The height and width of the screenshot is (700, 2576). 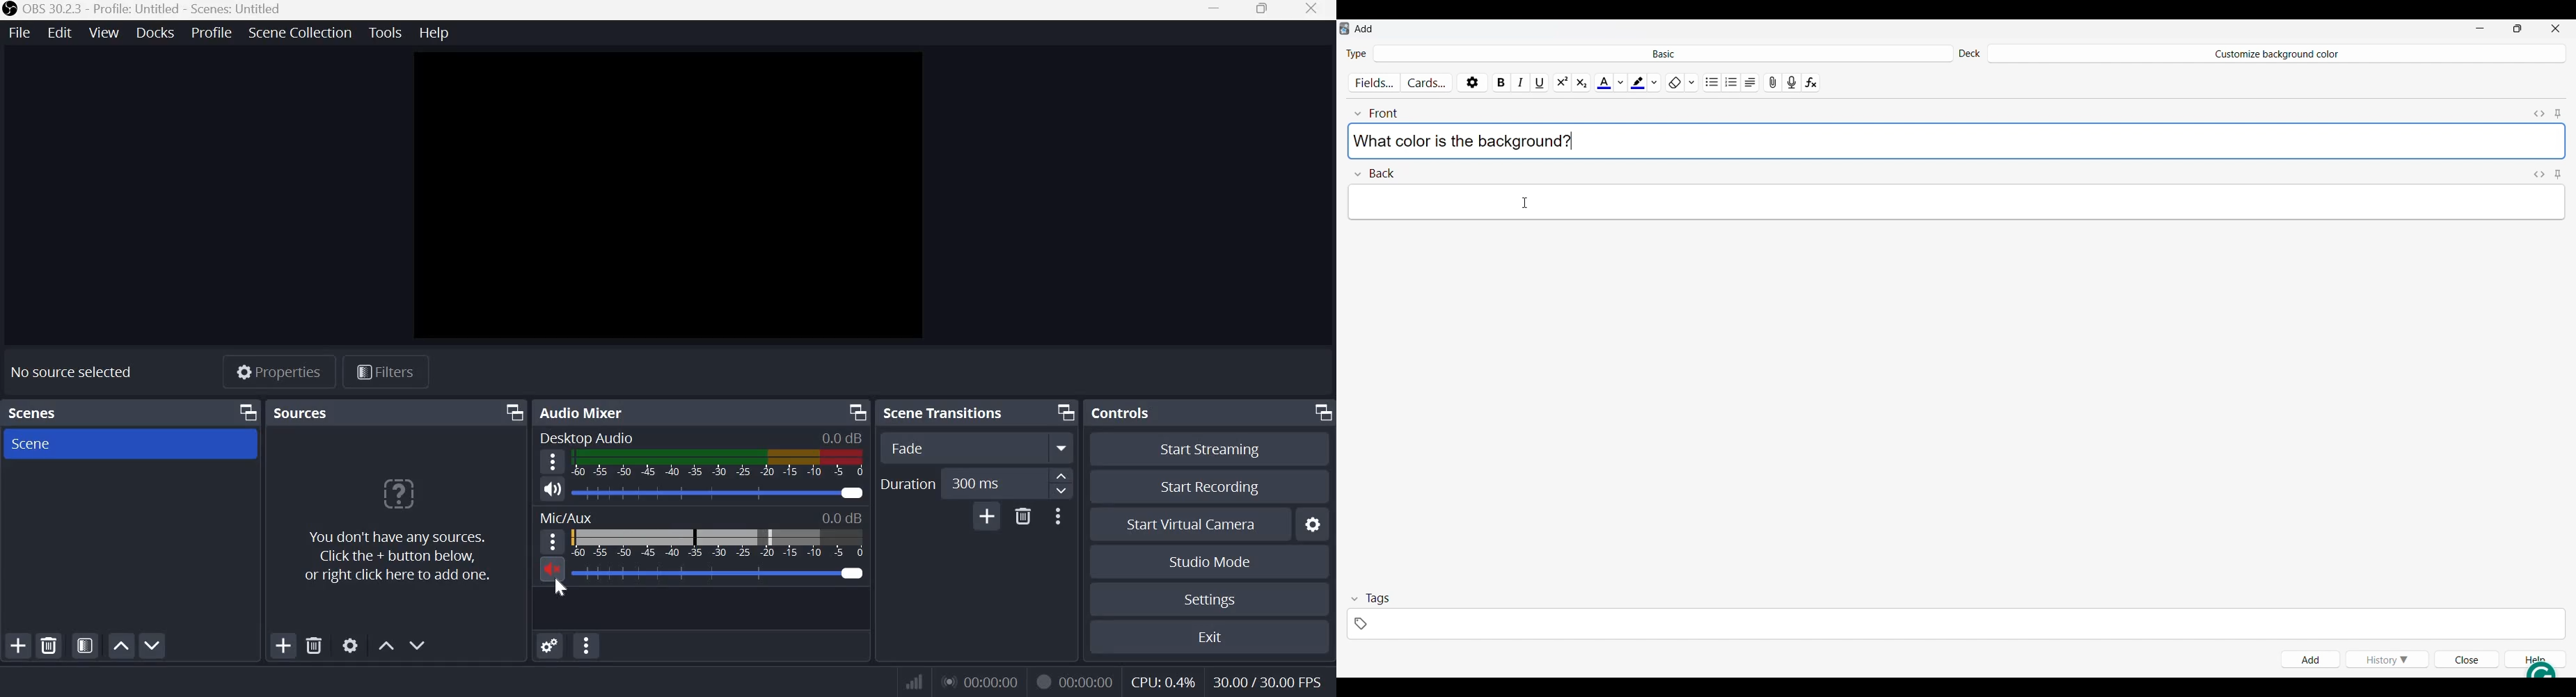 I want to click on Properties, so click(x=282, y=371).